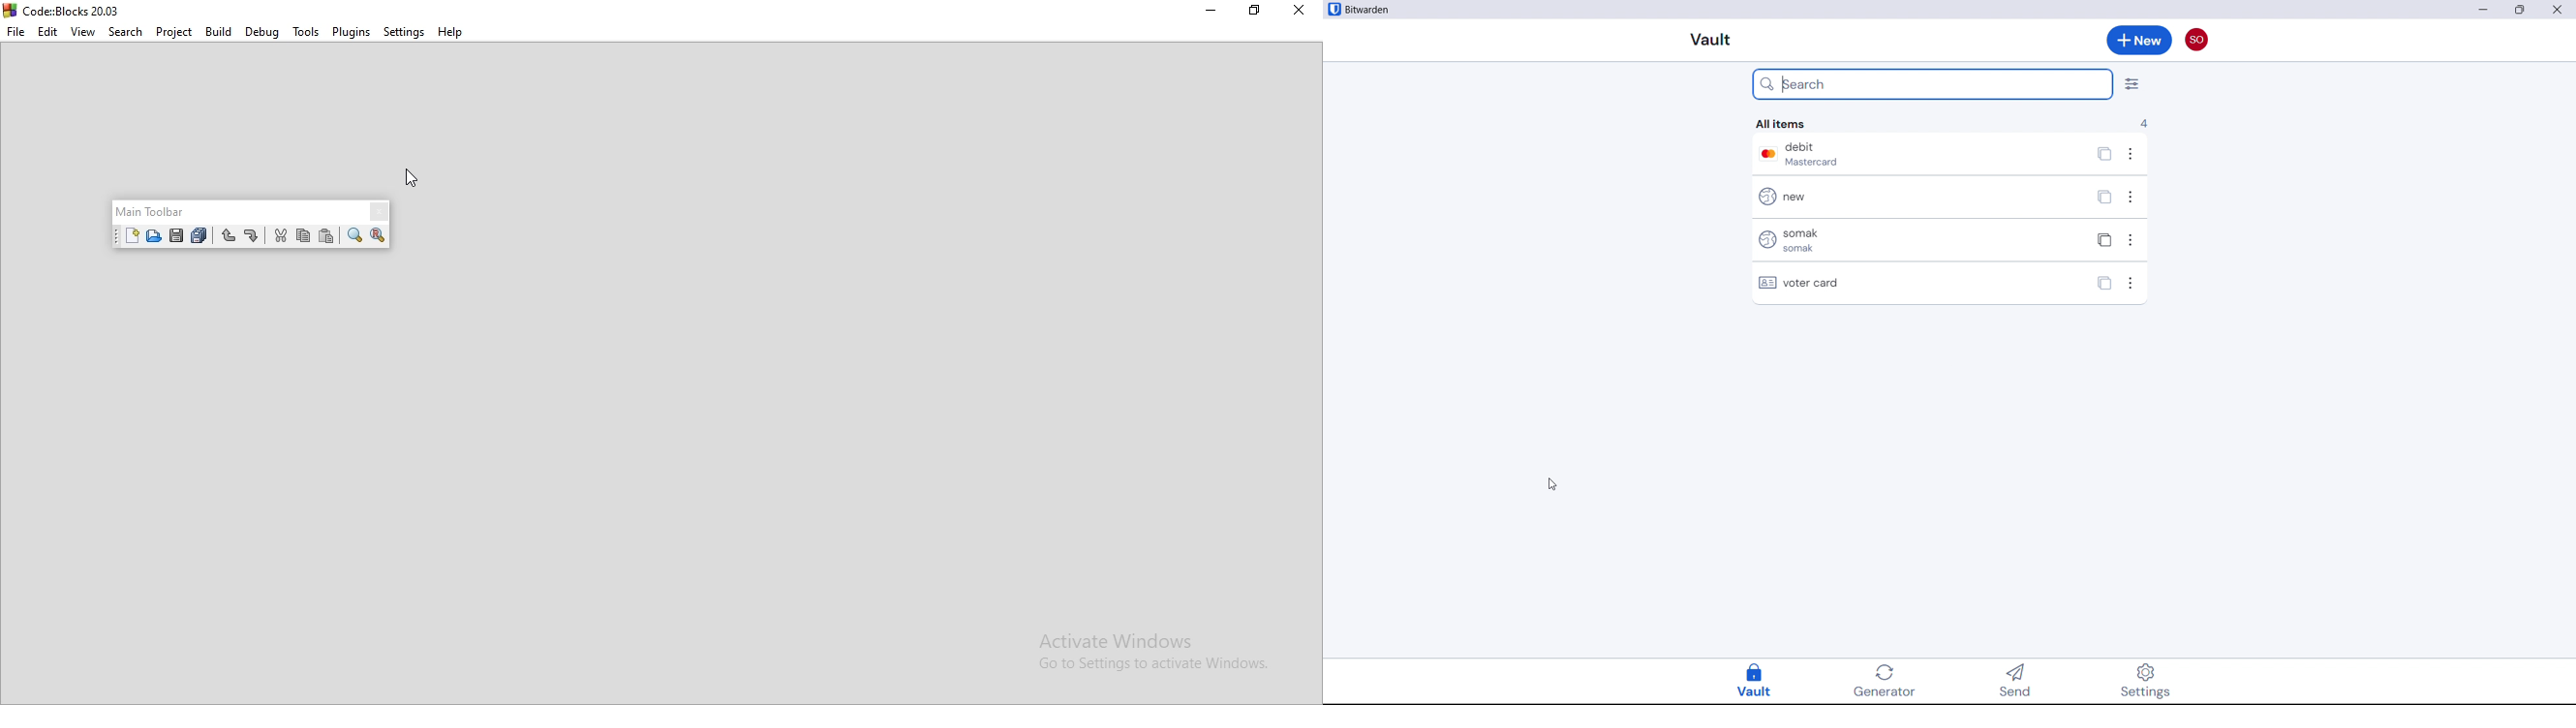 The height and width of the screenshot is (728, 2576). What do you see at coordinates (2102, 156) in the screenshot?
I see `clone "debit"` at bounding box center [2102, 156].